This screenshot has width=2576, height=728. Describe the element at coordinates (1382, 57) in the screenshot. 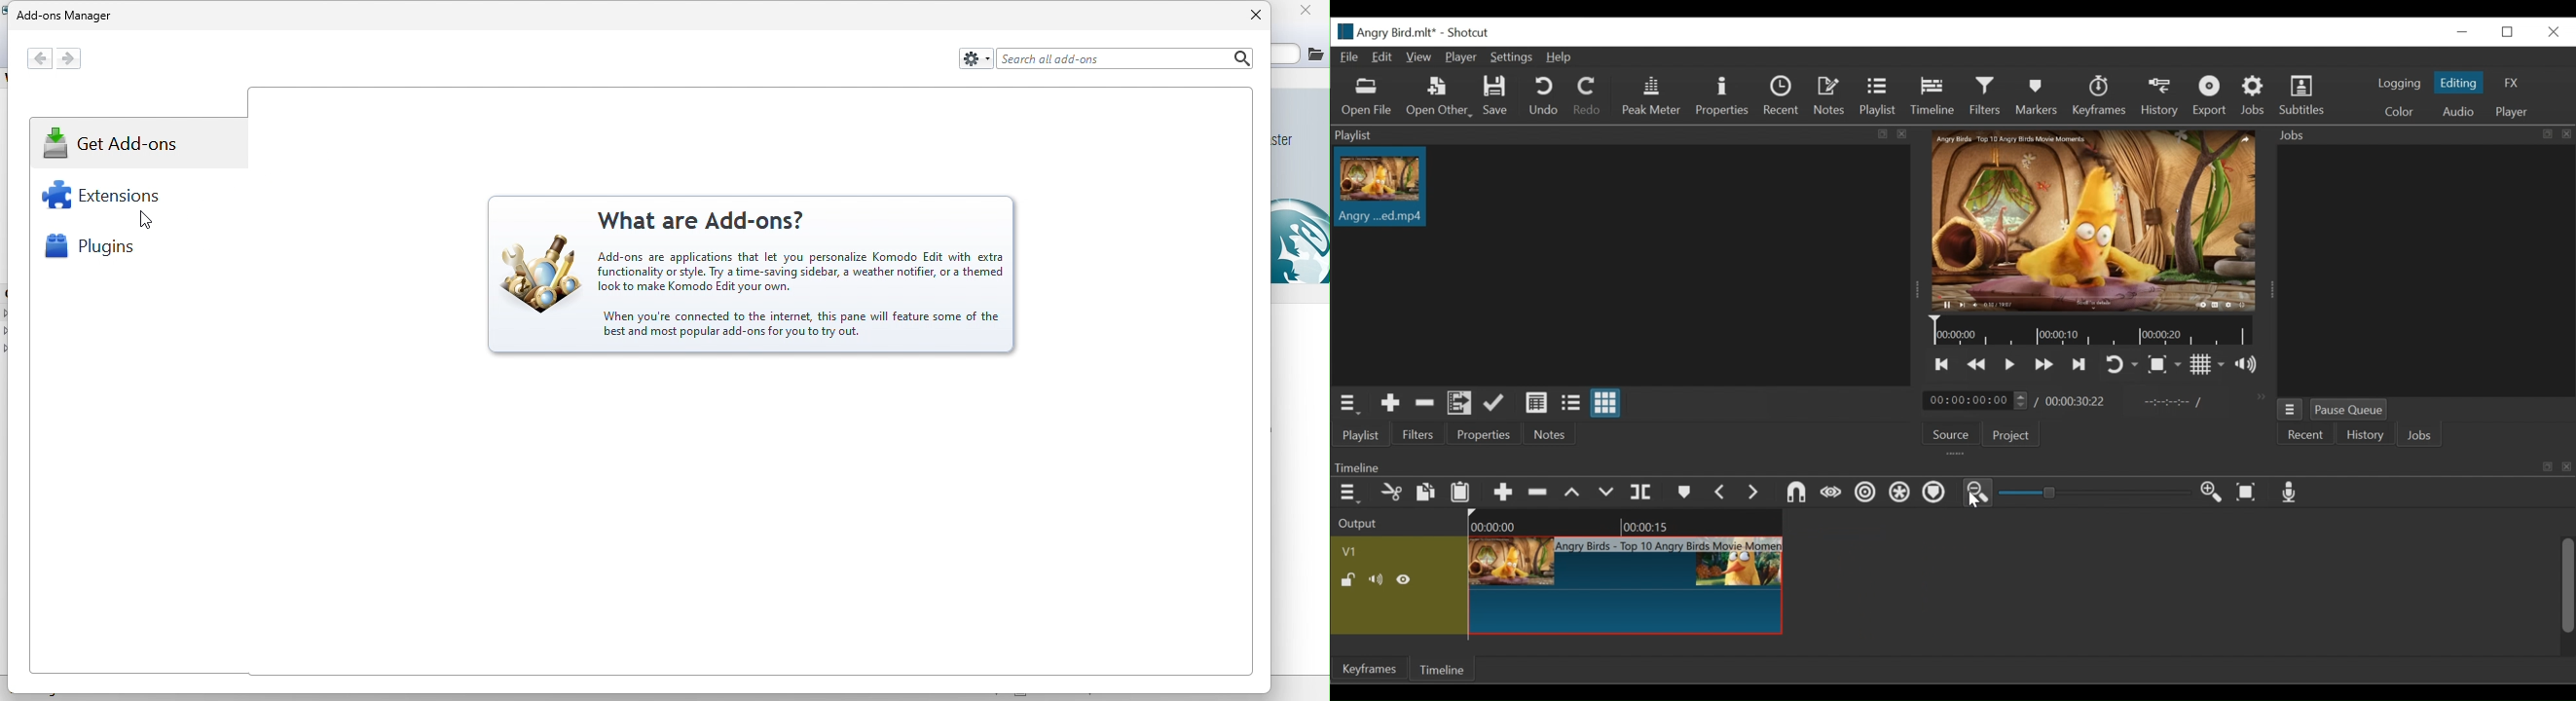

I see `Edit` at that location.